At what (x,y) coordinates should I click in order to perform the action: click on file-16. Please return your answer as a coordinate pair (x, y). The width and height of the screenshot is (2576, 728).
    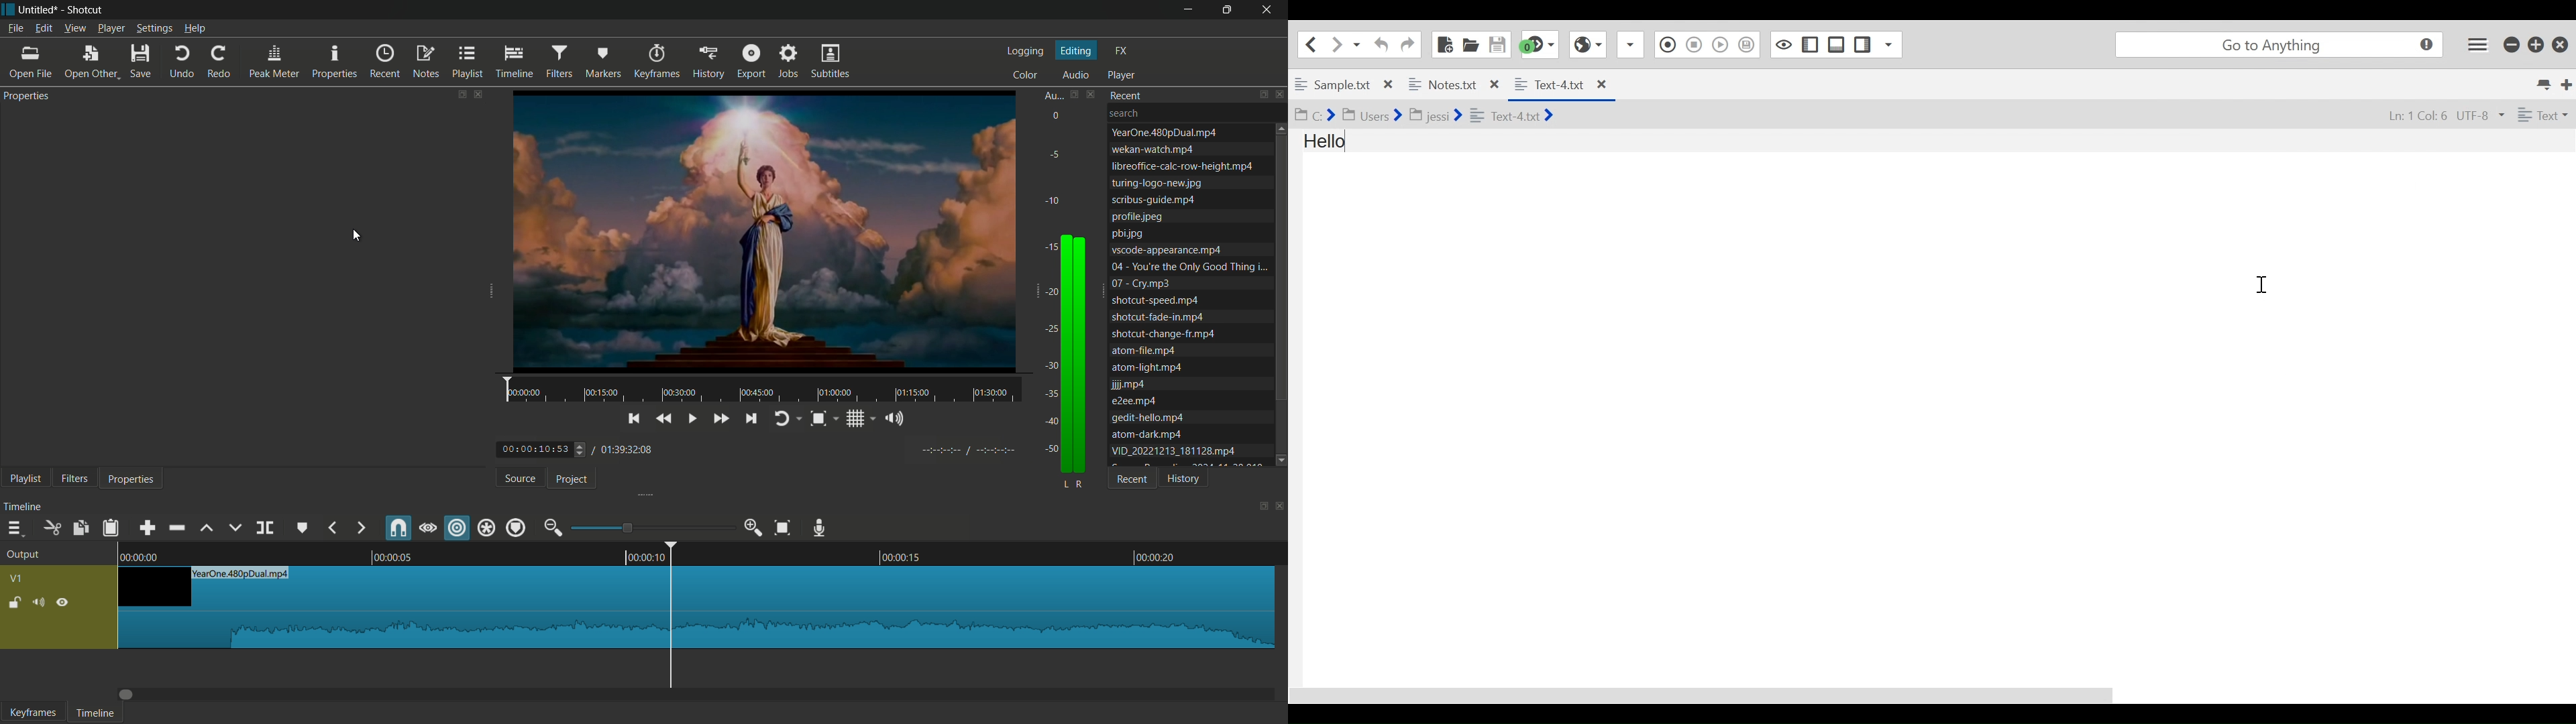
    Looking at the image, I should click on (1129, 385).